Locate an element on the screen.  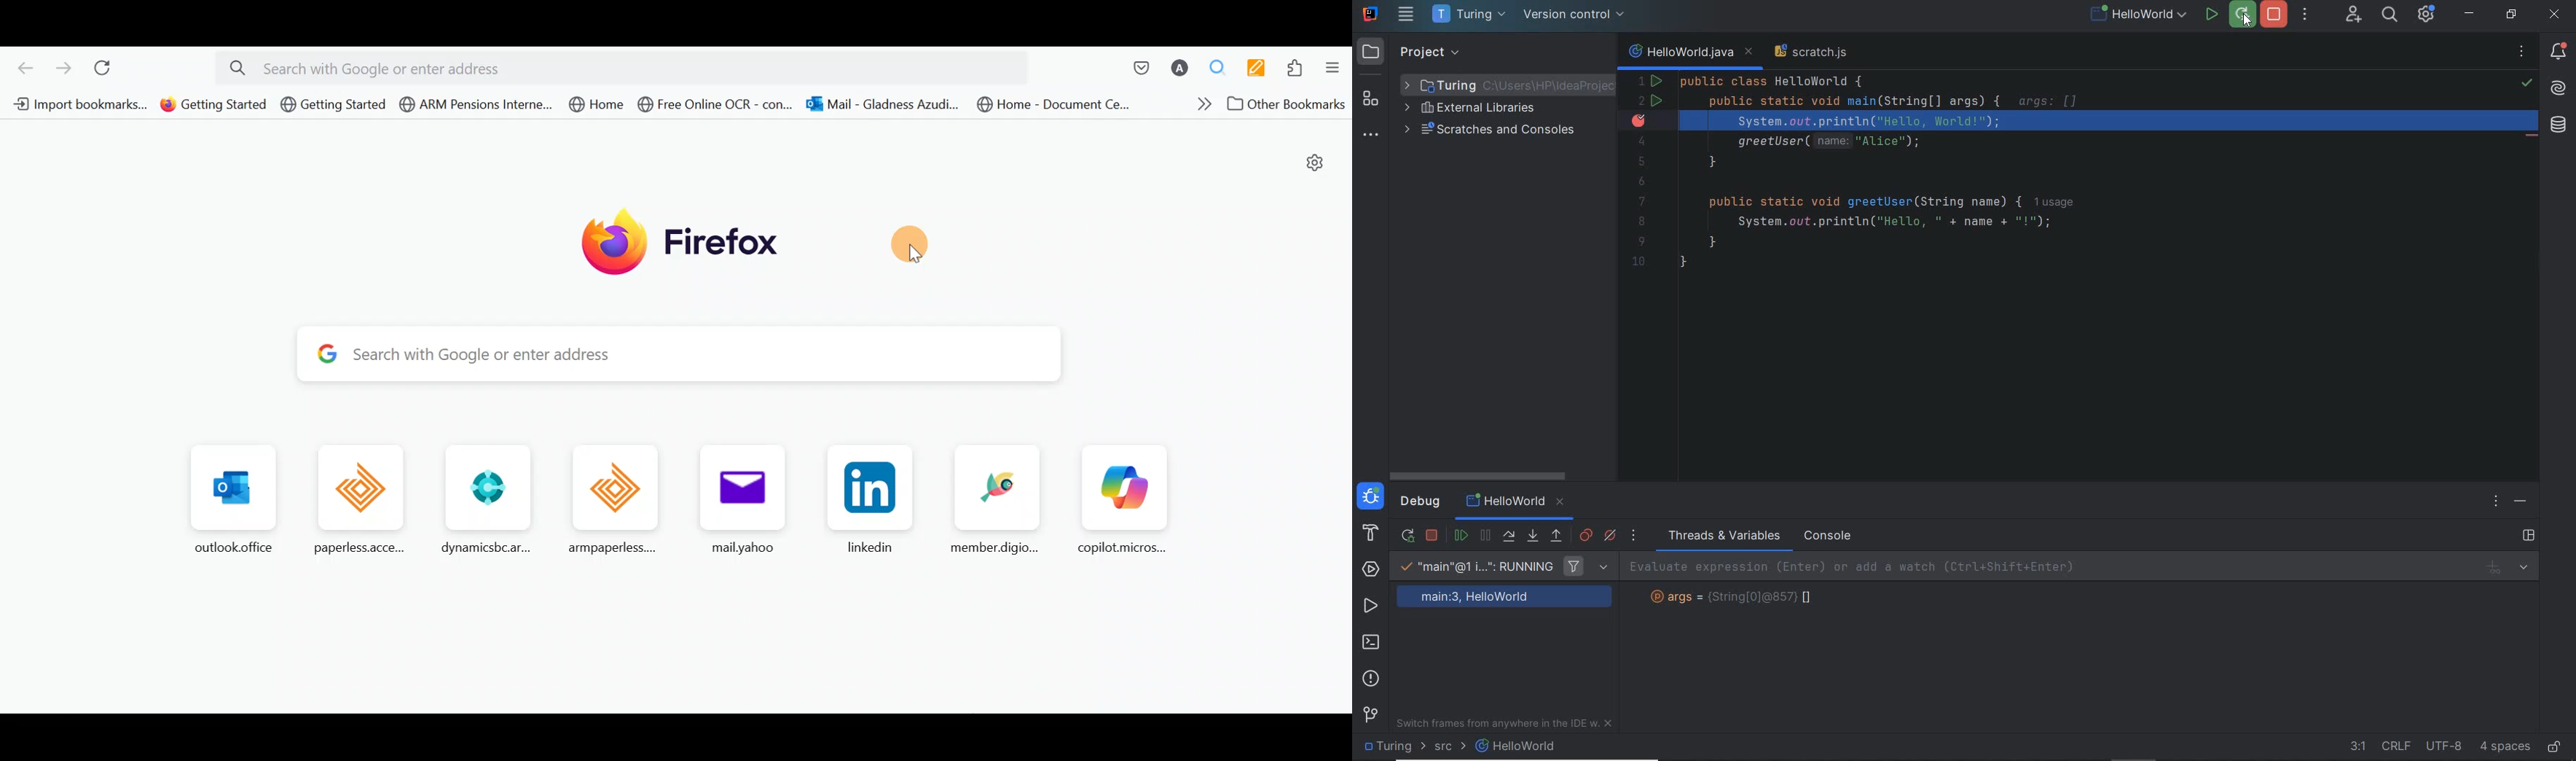
Bookmark 4 is located at coordinates (471, 103).